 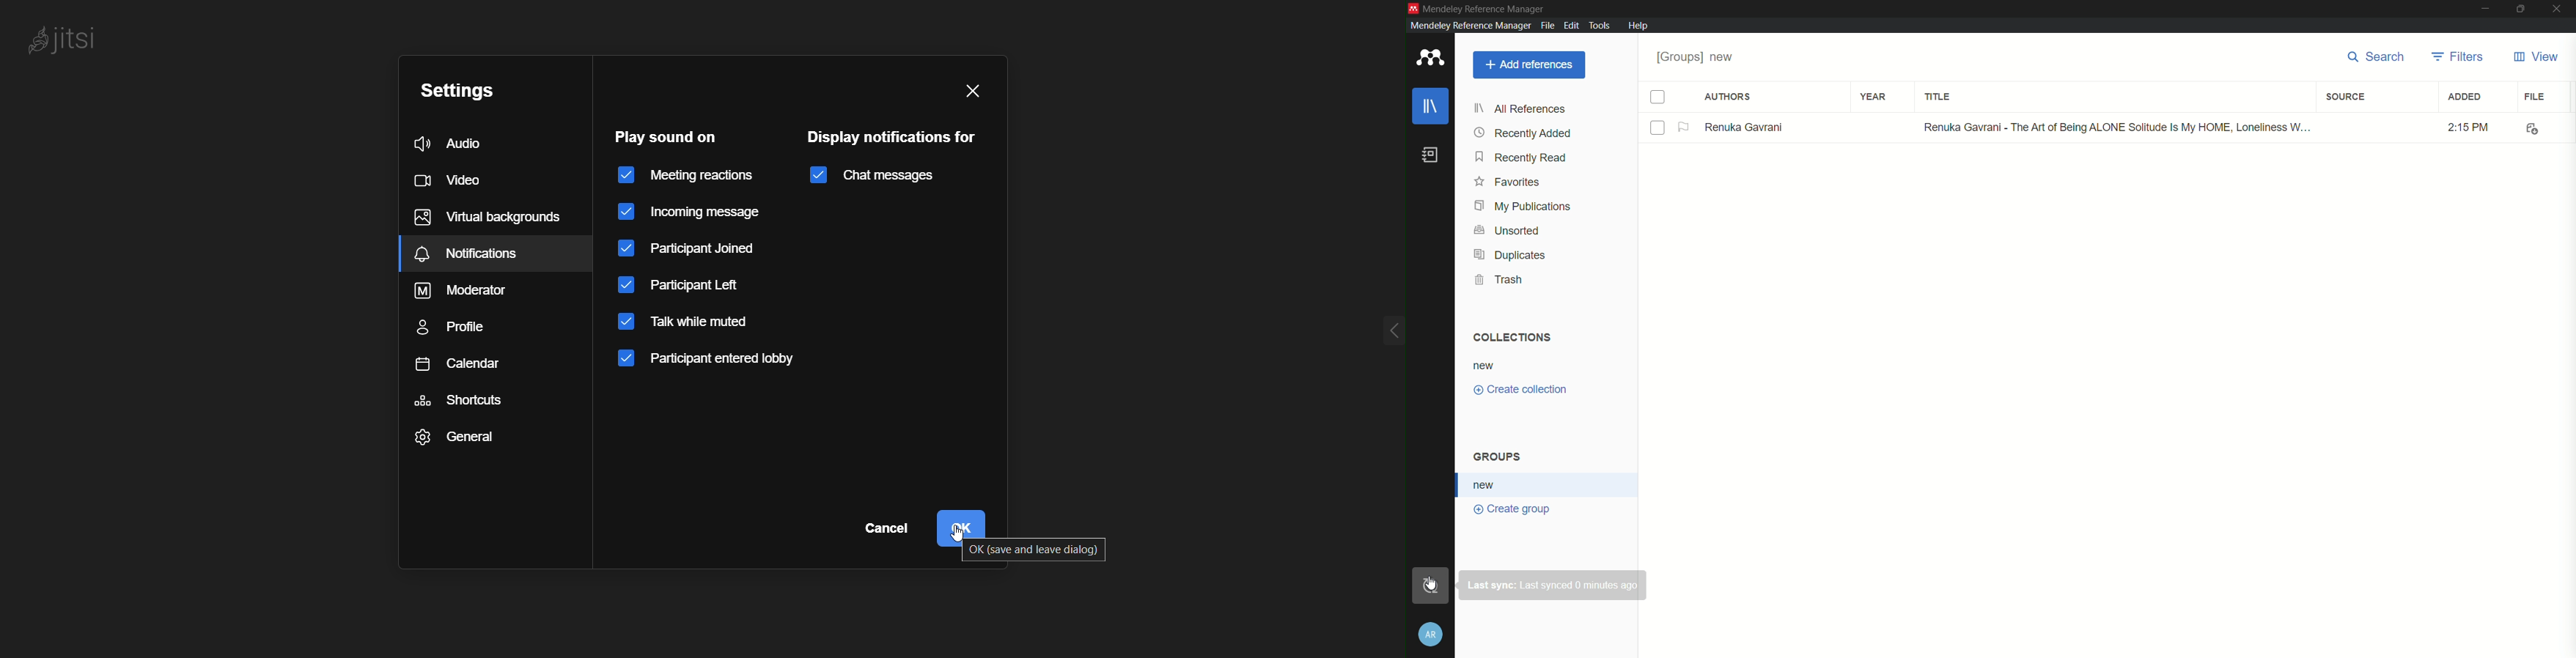 What do you see at coordinates (1745, 126) in the screenshot?
I see `Renuka Gavrani` at bounding box center [1745, 126].